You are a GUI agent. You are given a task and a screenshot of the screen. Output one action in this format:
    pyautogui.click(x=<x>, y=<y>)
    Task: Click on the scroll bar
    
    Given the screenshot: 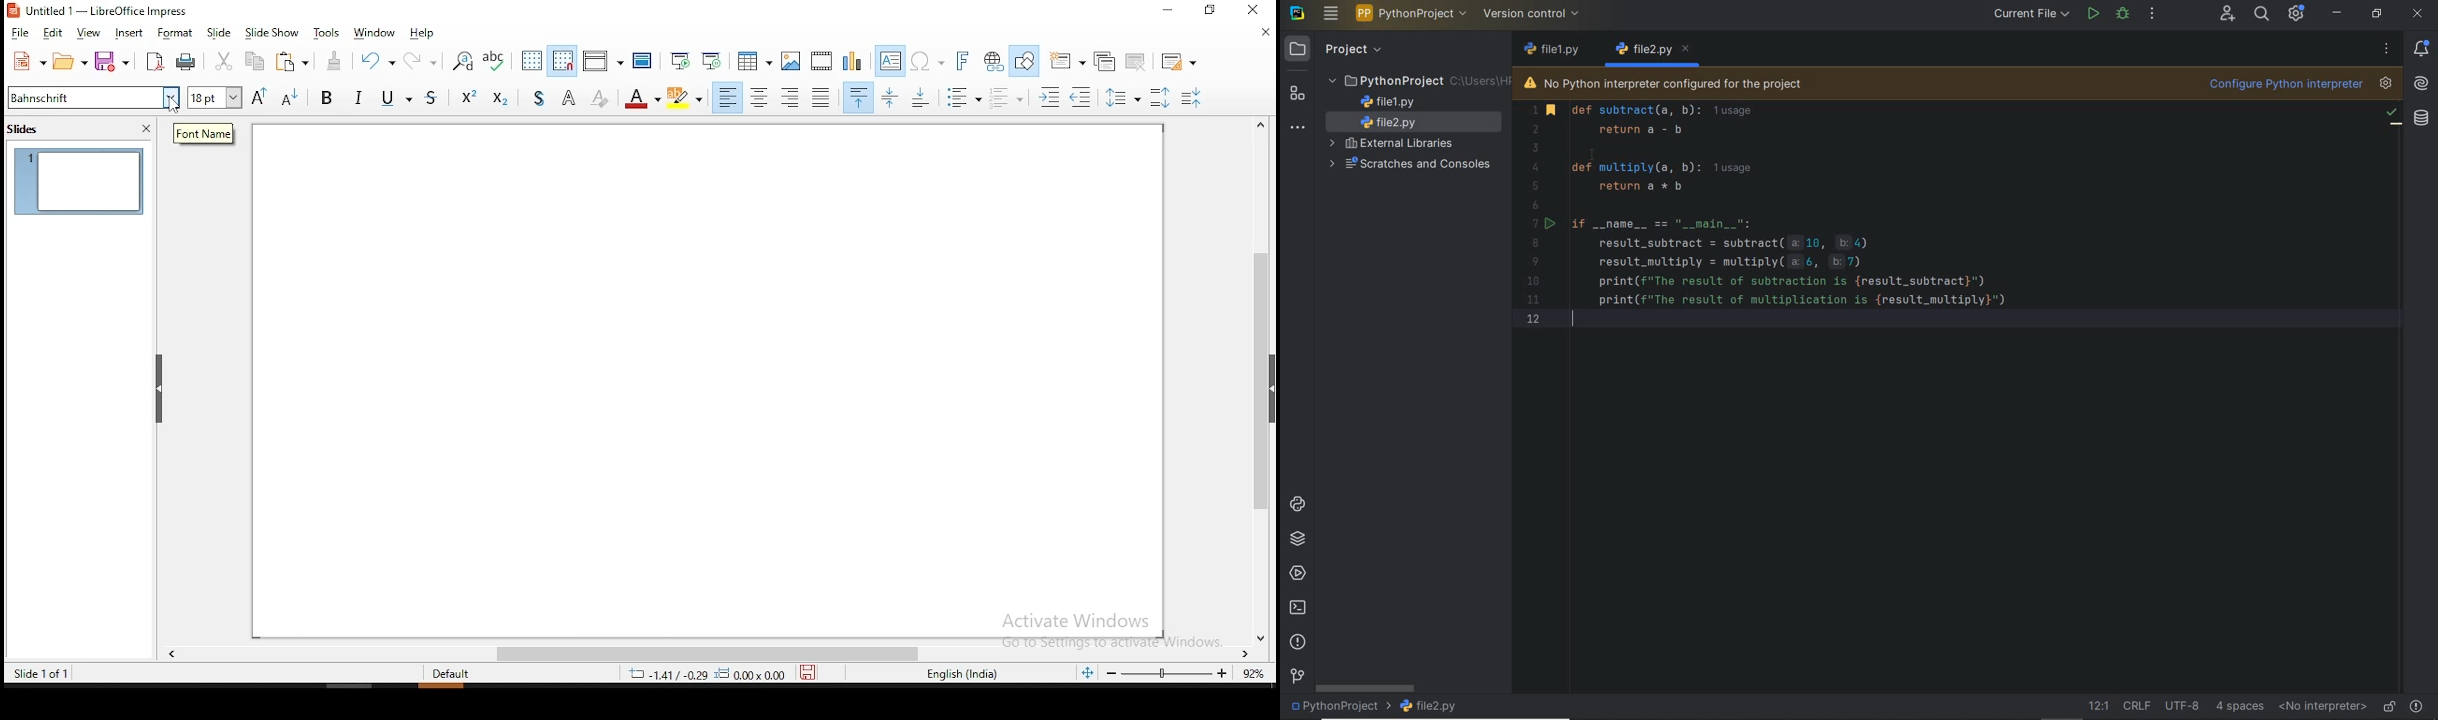 What is the action you would take?
    pyautogui.click(x=1268, y=380)
    